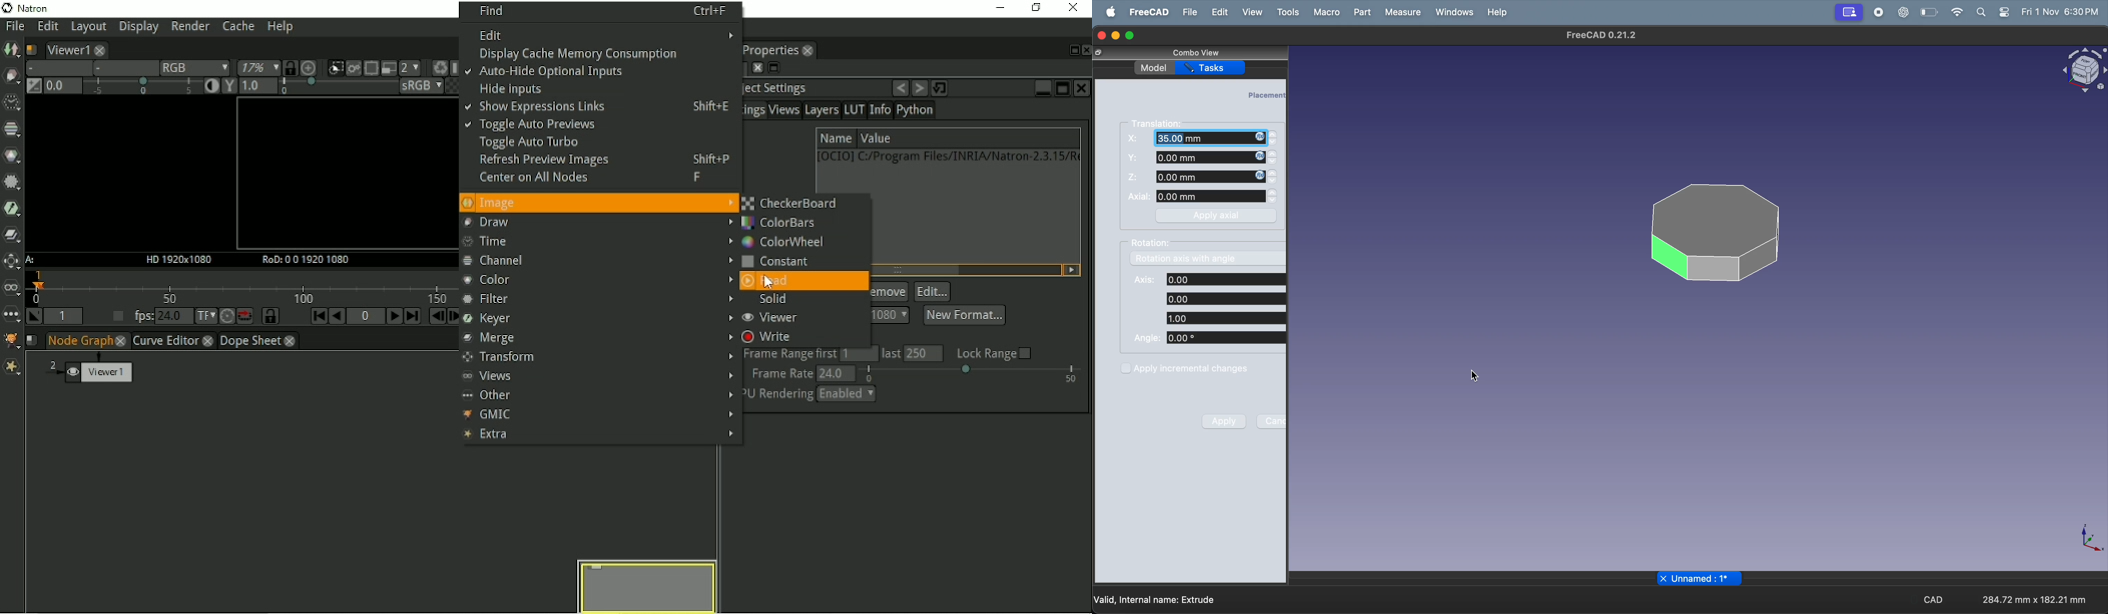  I want to click on view, so click(1252, 13).